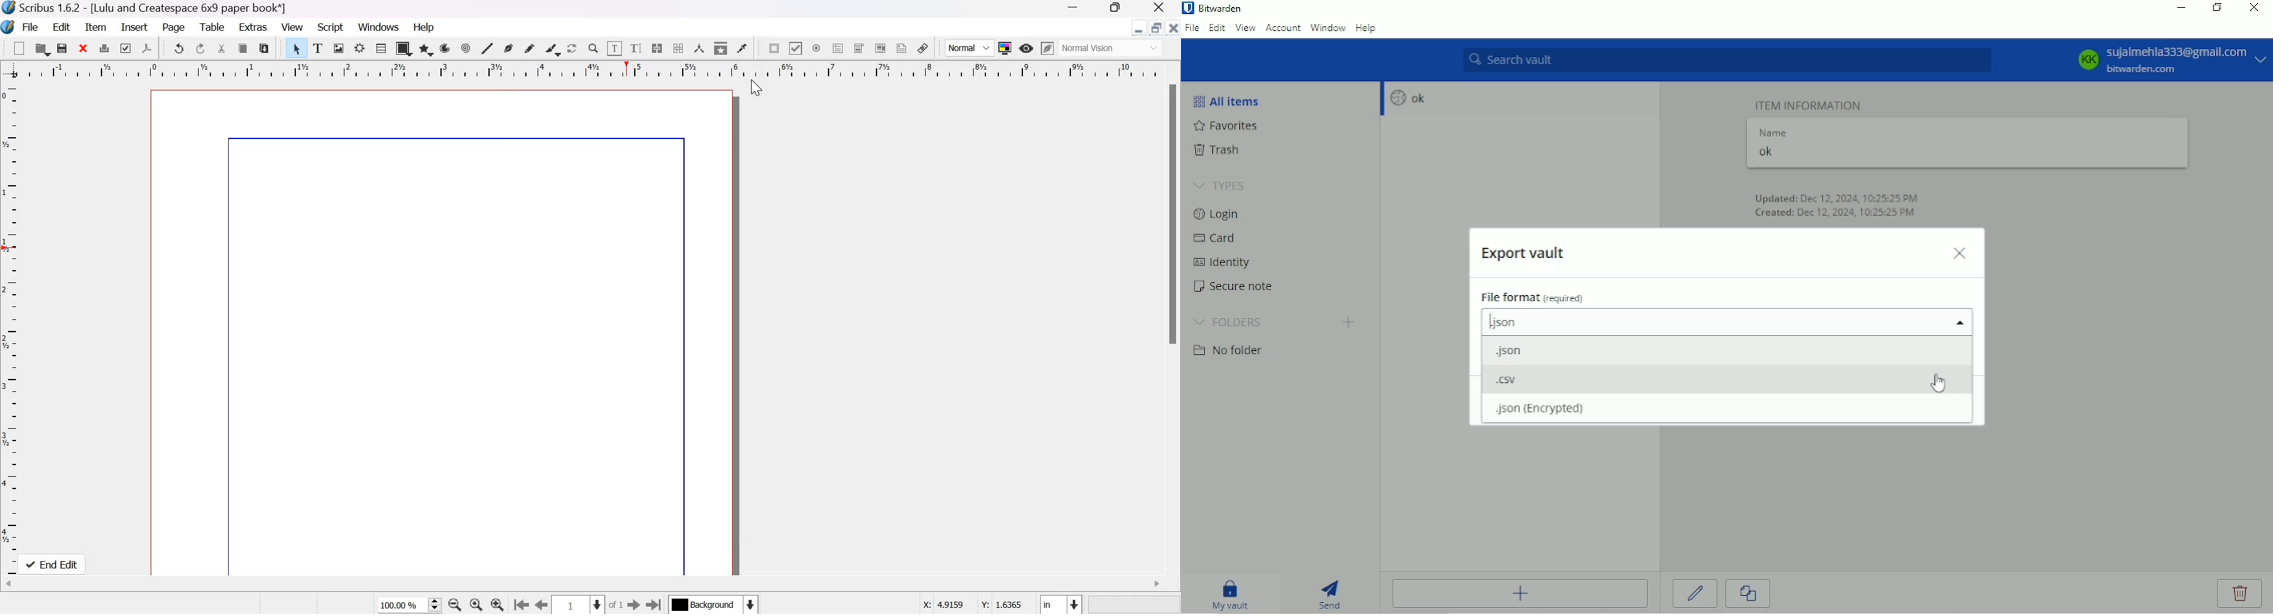  I want to click on Created: Dec 12, 2024, 10:25:25 PM, so click(1834, 214).